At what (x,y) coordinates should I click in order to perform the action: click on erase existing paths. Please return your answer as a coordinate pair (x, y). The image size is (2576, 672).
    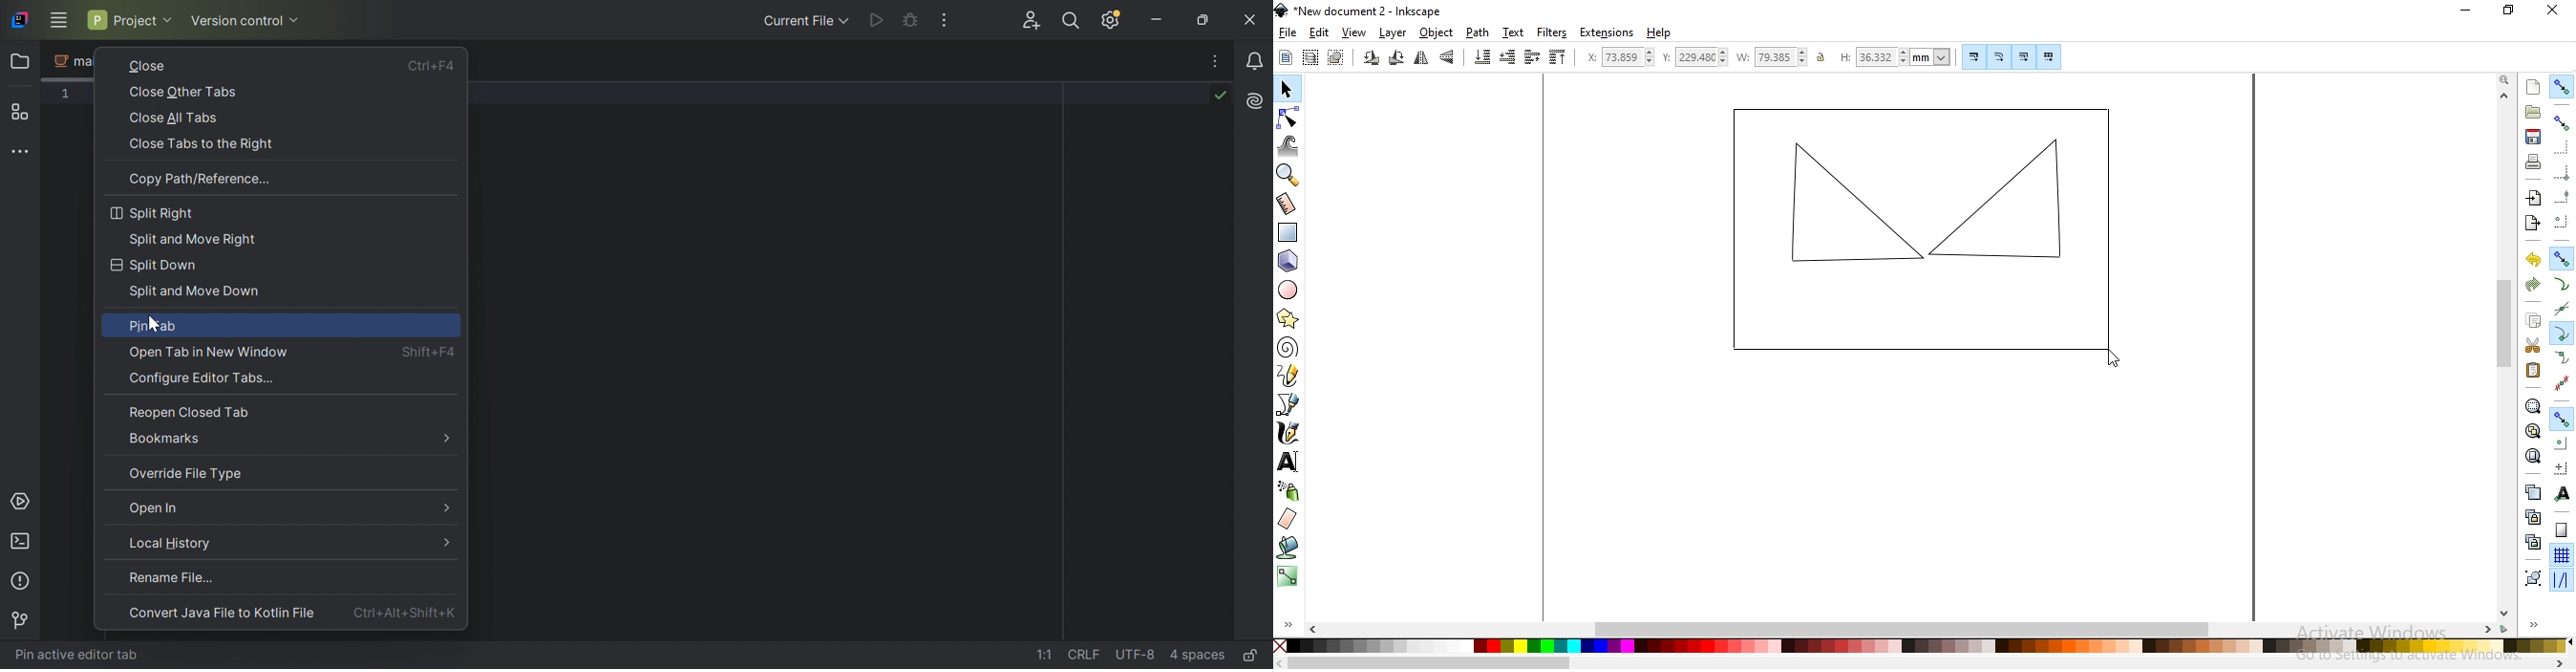
    Looking at the image, I should click on (1289, 519).